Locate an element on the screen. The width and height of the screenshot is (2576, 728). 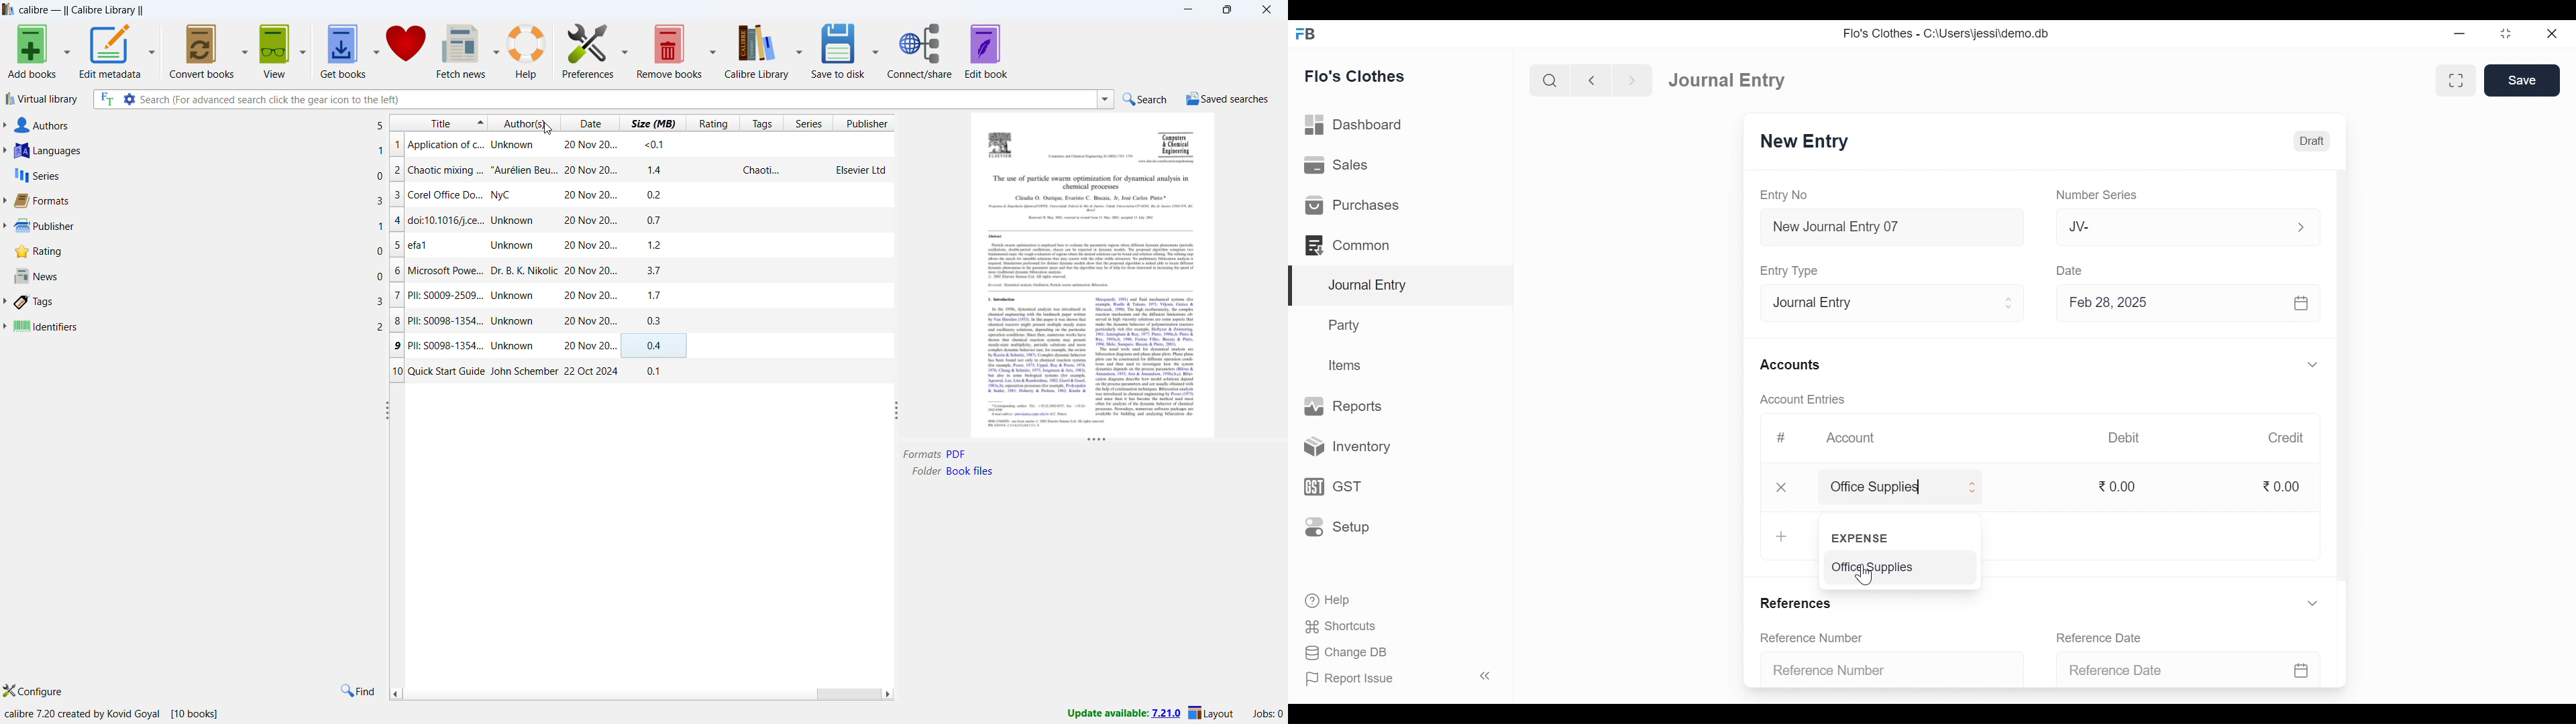
17 is located at coordinates (656, 294).